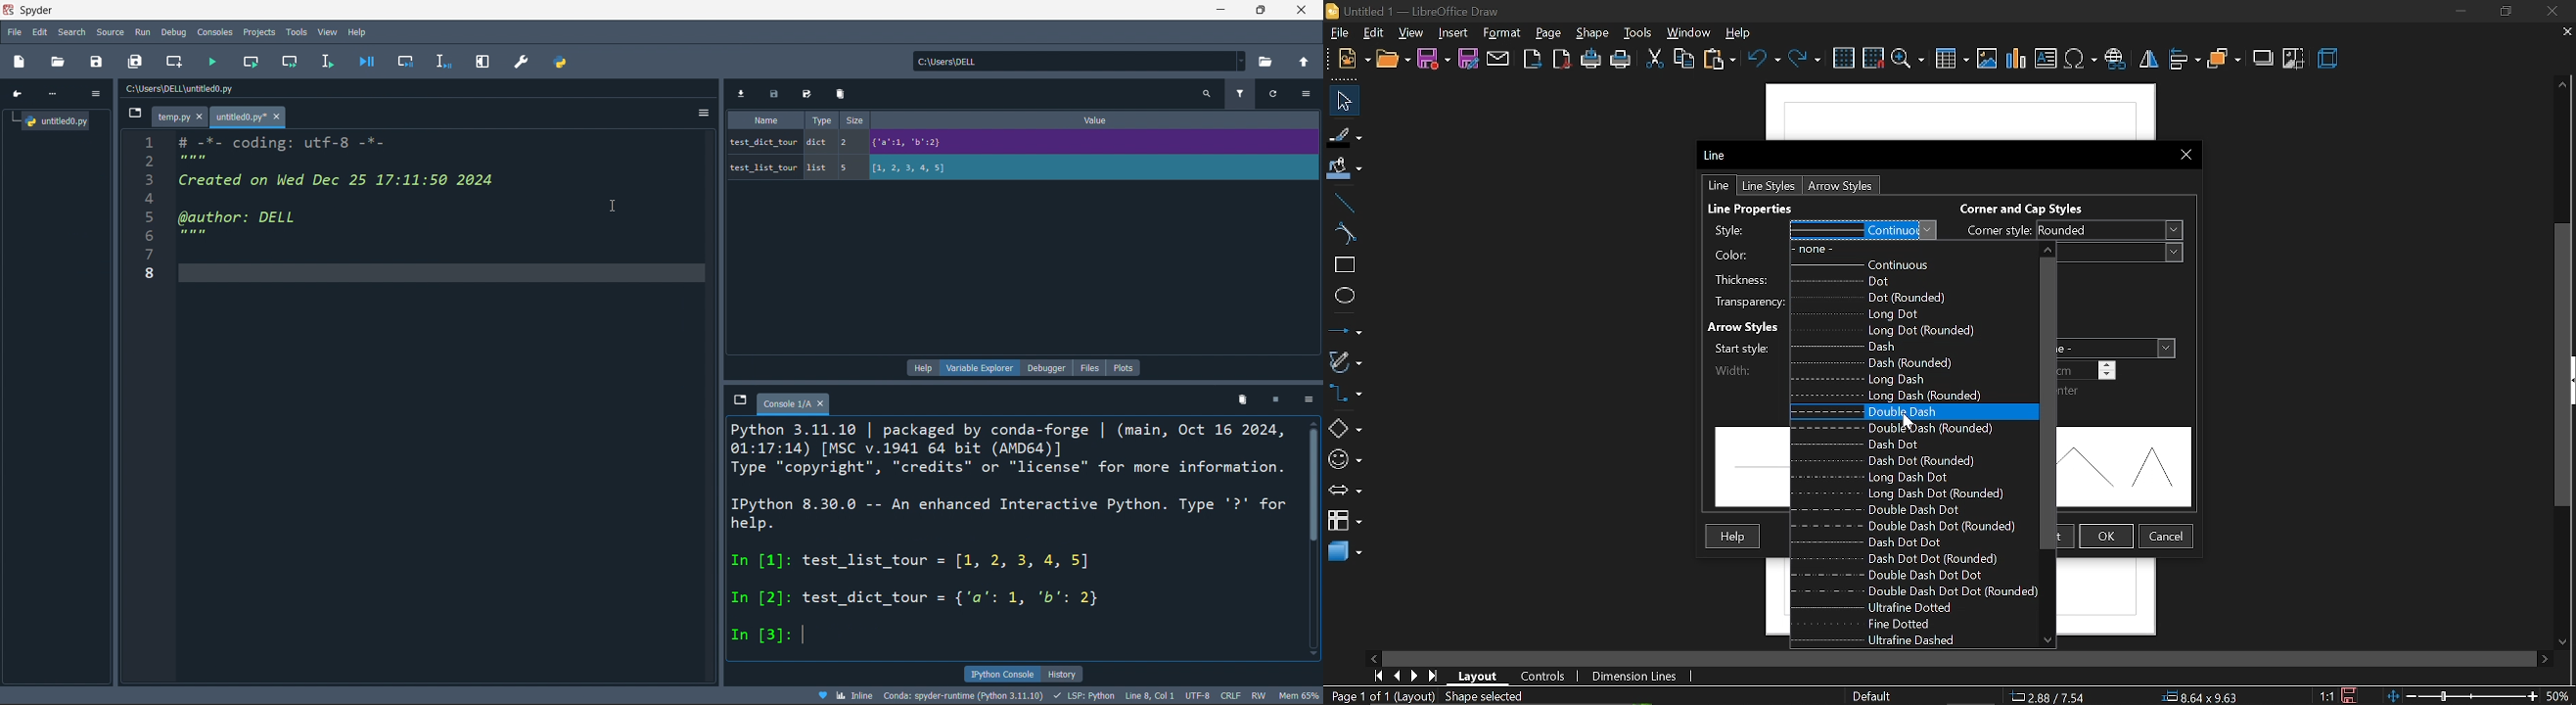 This screenshot has width=2576, height=728. I want to click on help, so click(361, 31).